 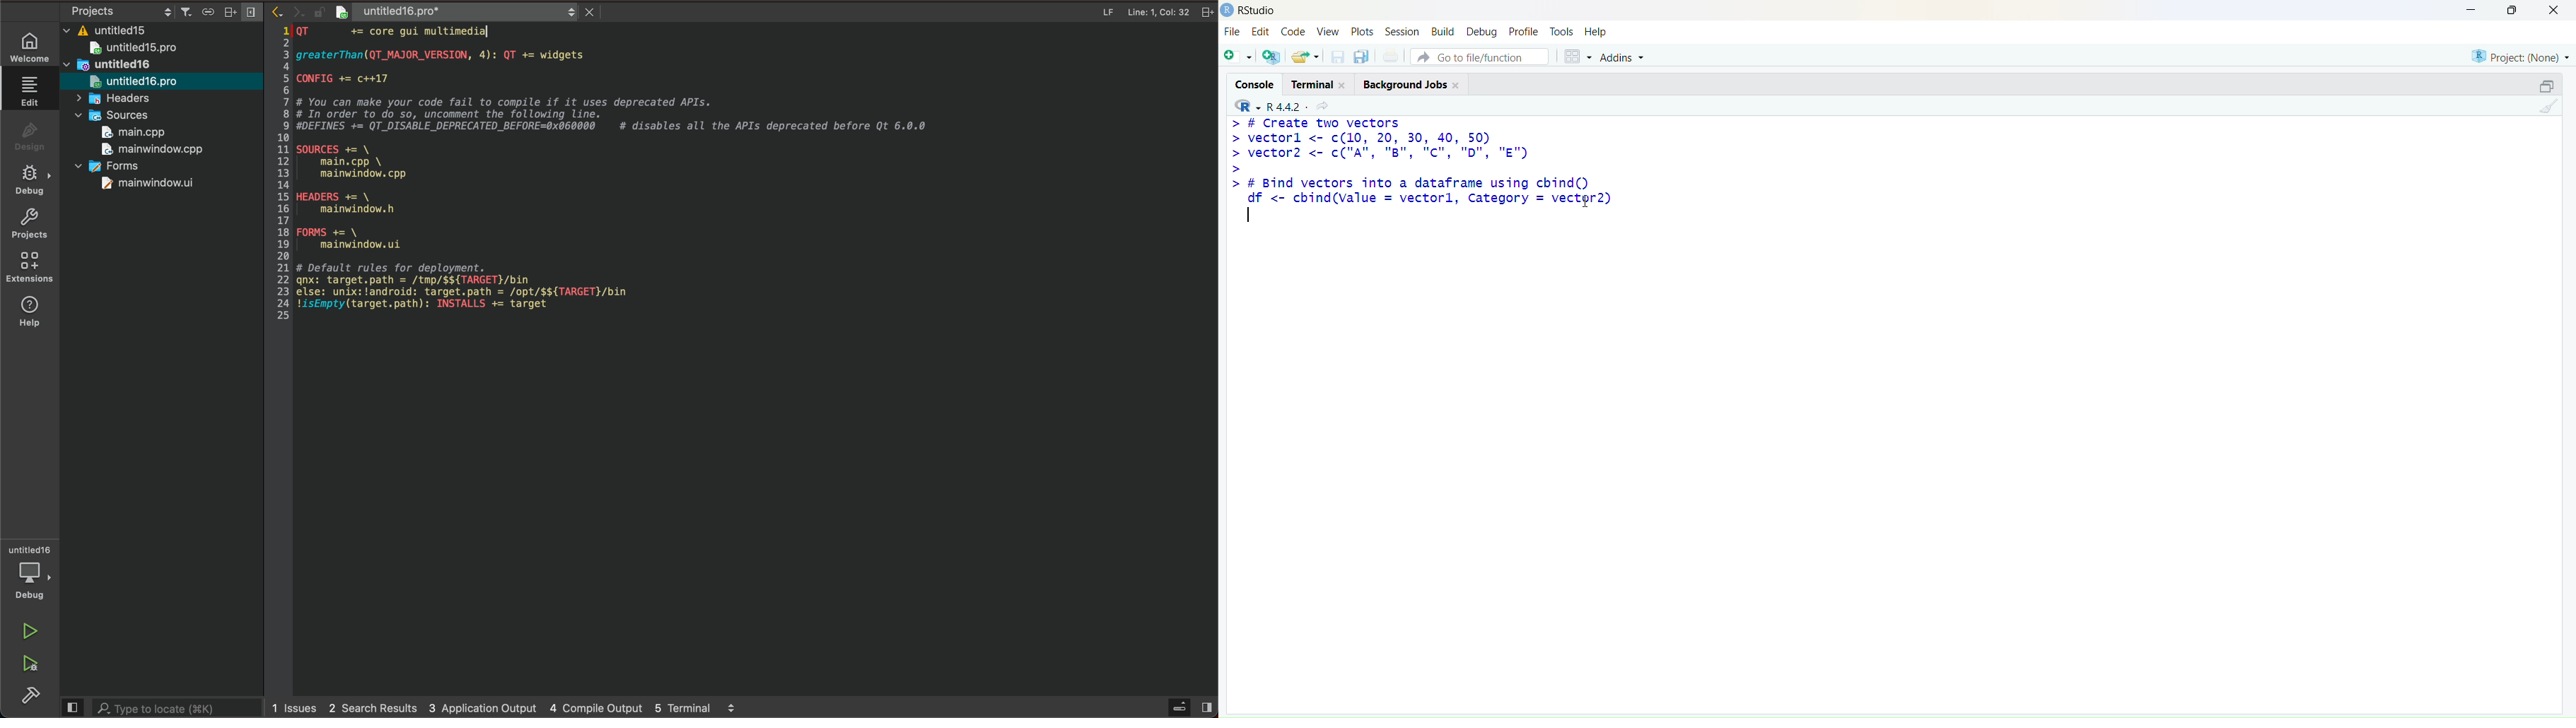 What do you see at coordinates (158, 11) in the screenshot?
I see `project settings ` at bounding box center [158, 11].